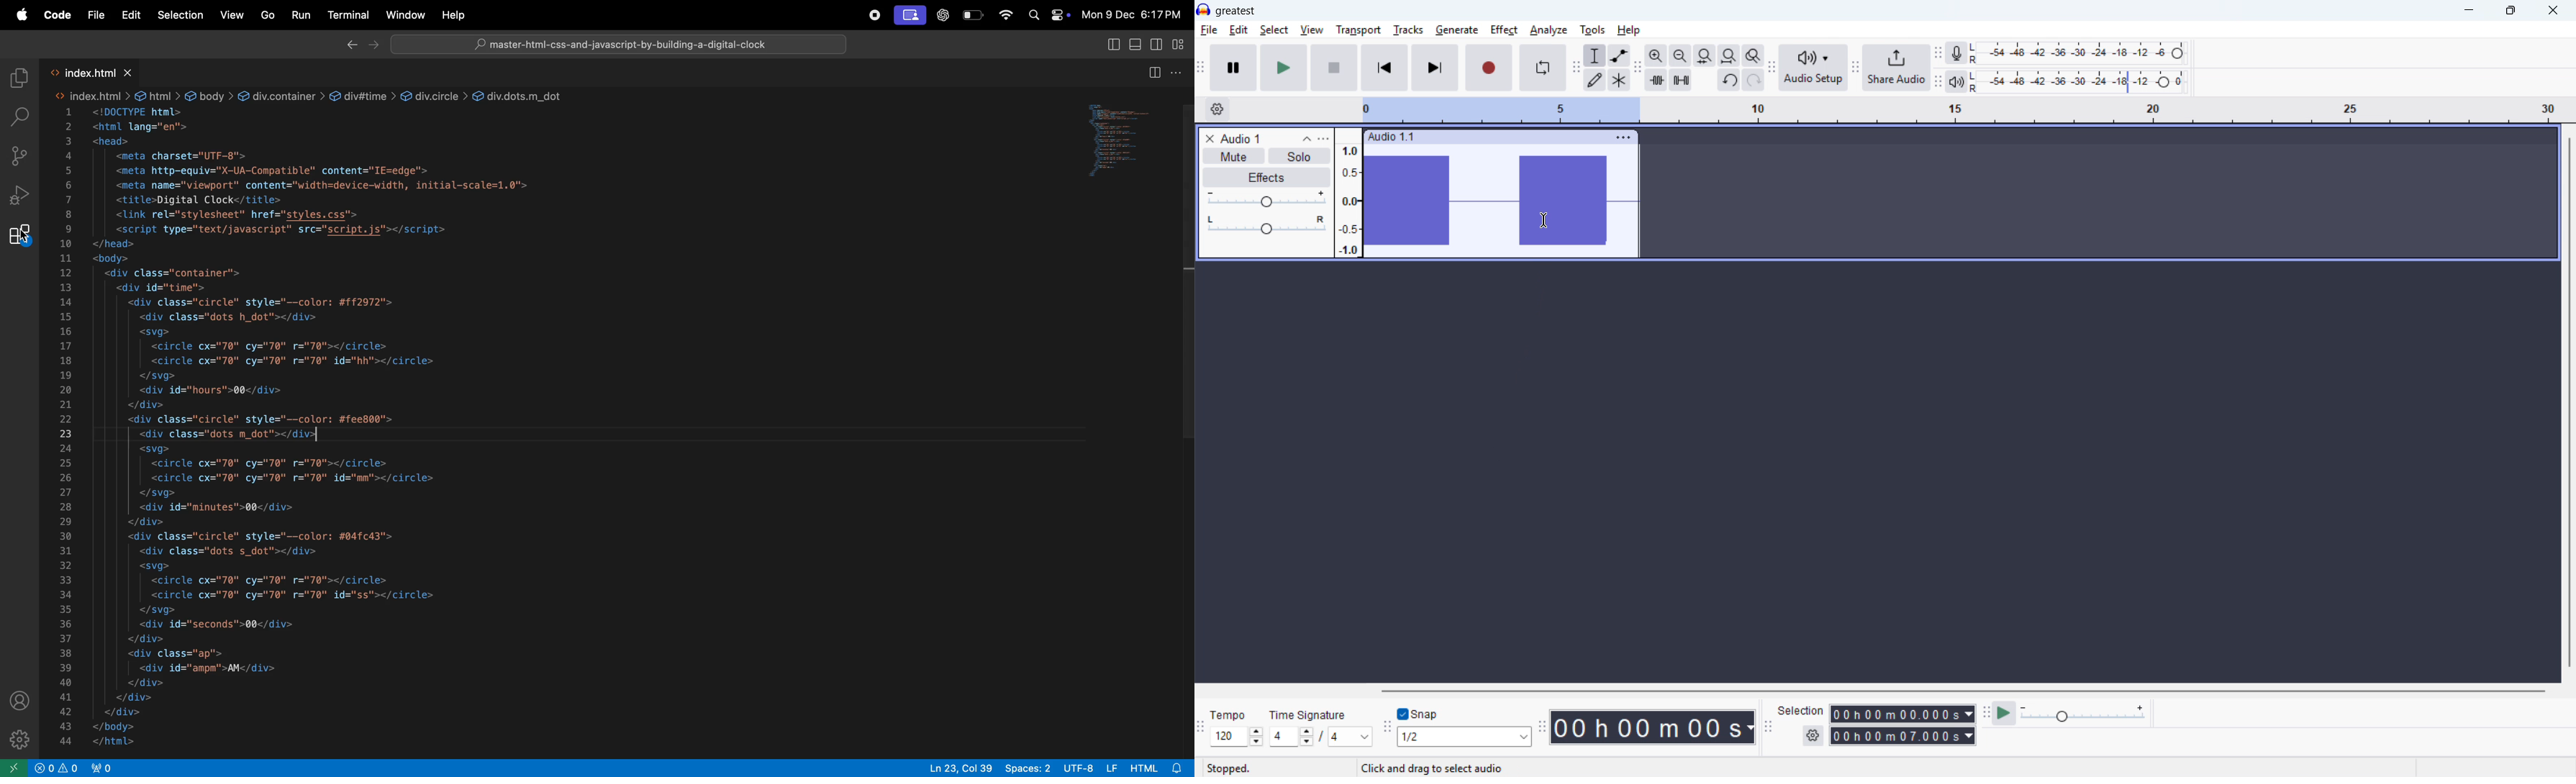 The image size is (2576, 784). What do you see at coordinates (350, 44) in the screenshot?
I see `go back` at bounding box center [350, 44].